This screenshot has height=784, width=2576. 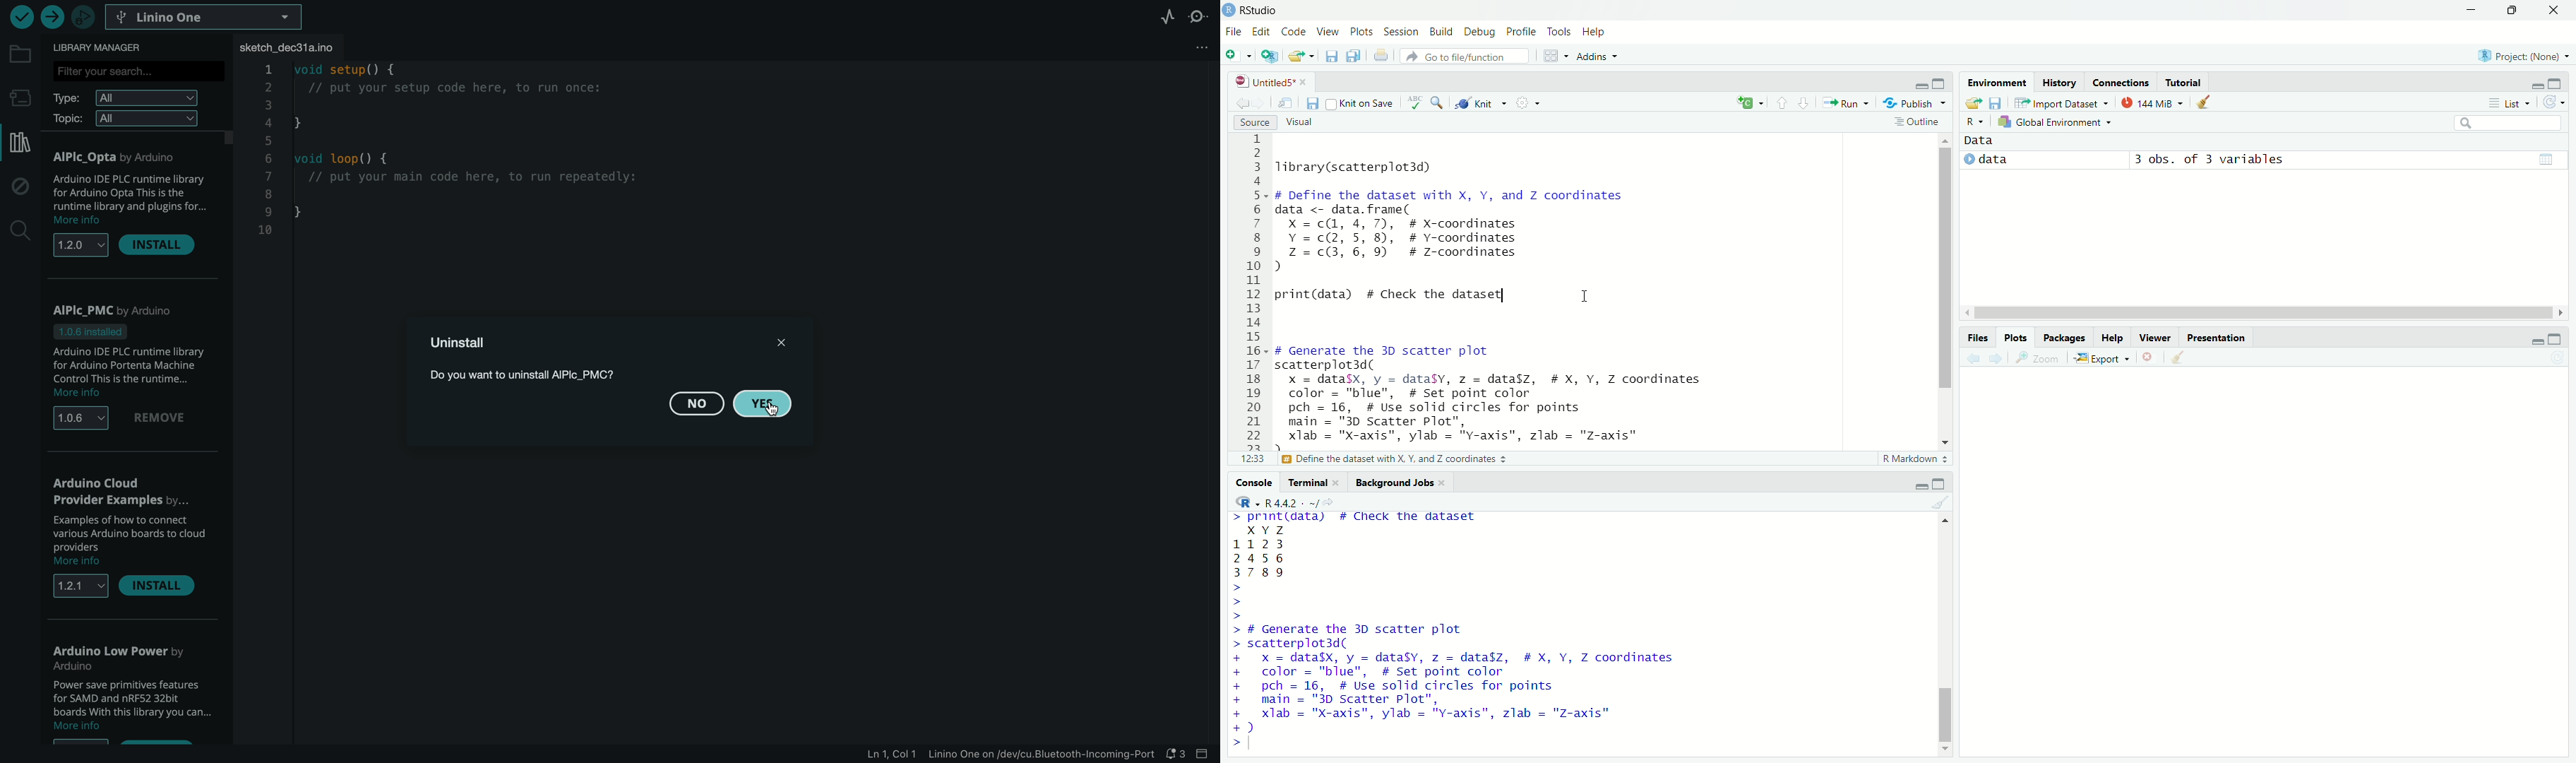 I want to click on go forward to the next source location, so click(x=1261, y=104).